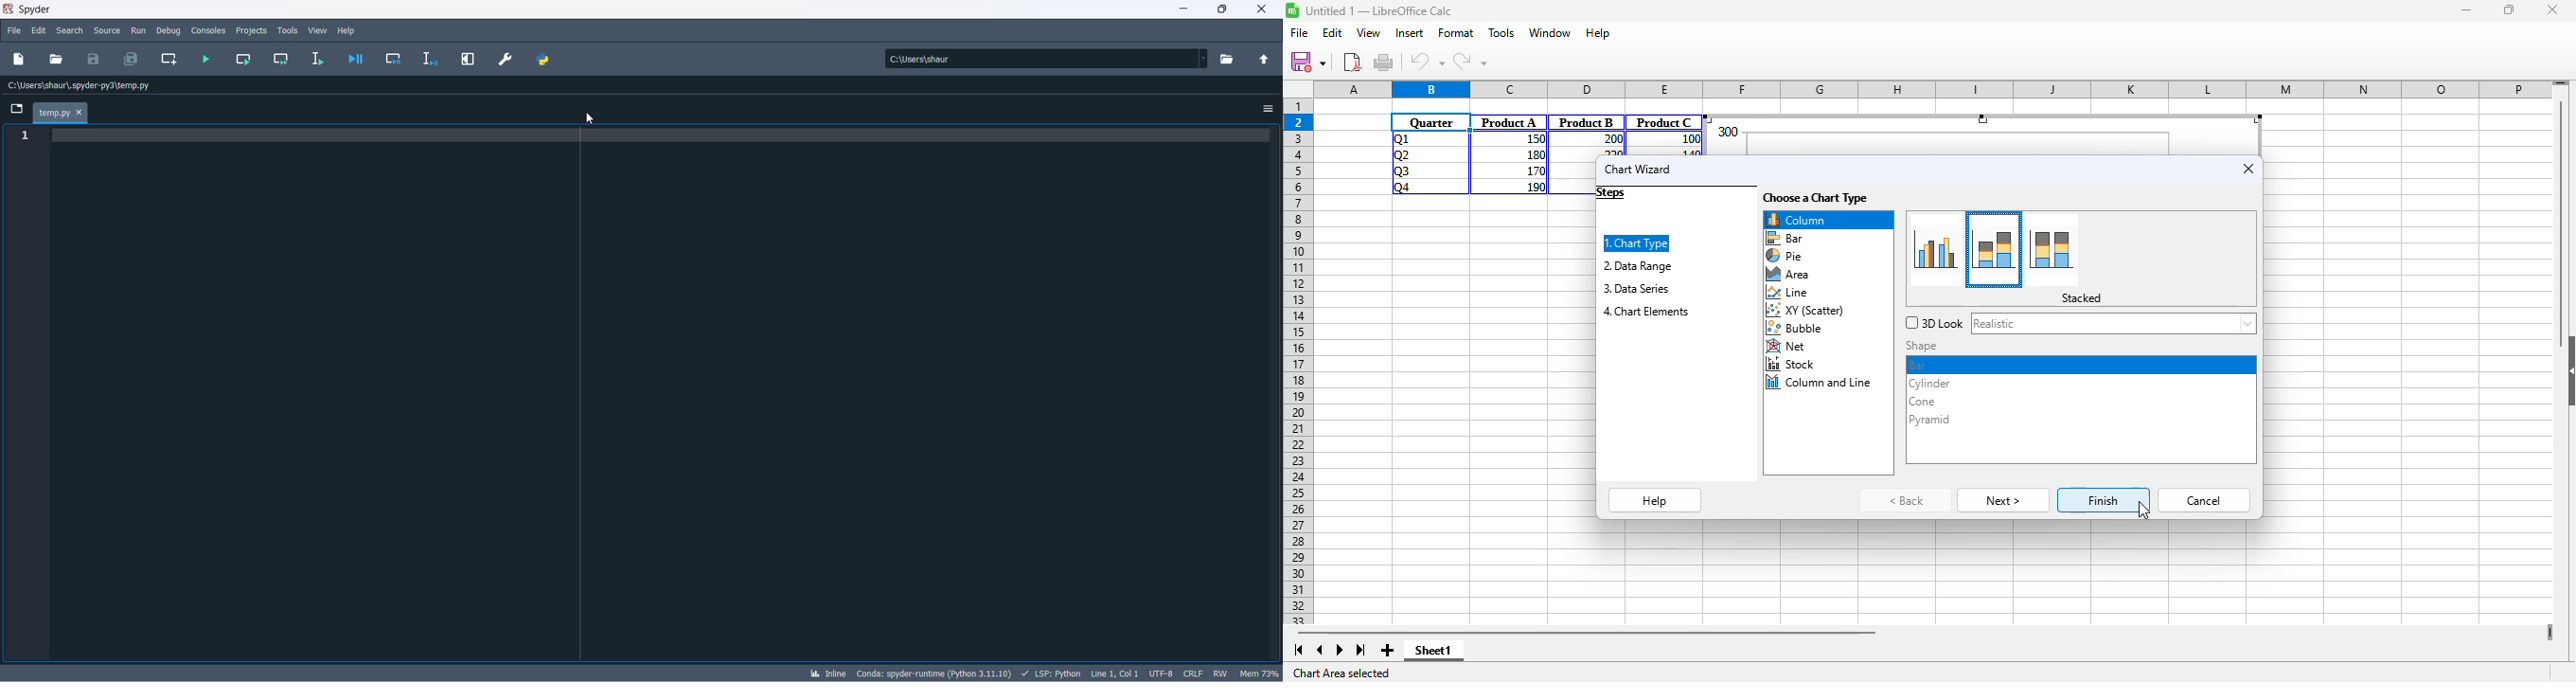 The width and height of the screenshot is (2576, 700). Describe the element at coordinates (287, 30) in the screenshot. I see `tools` at that location.